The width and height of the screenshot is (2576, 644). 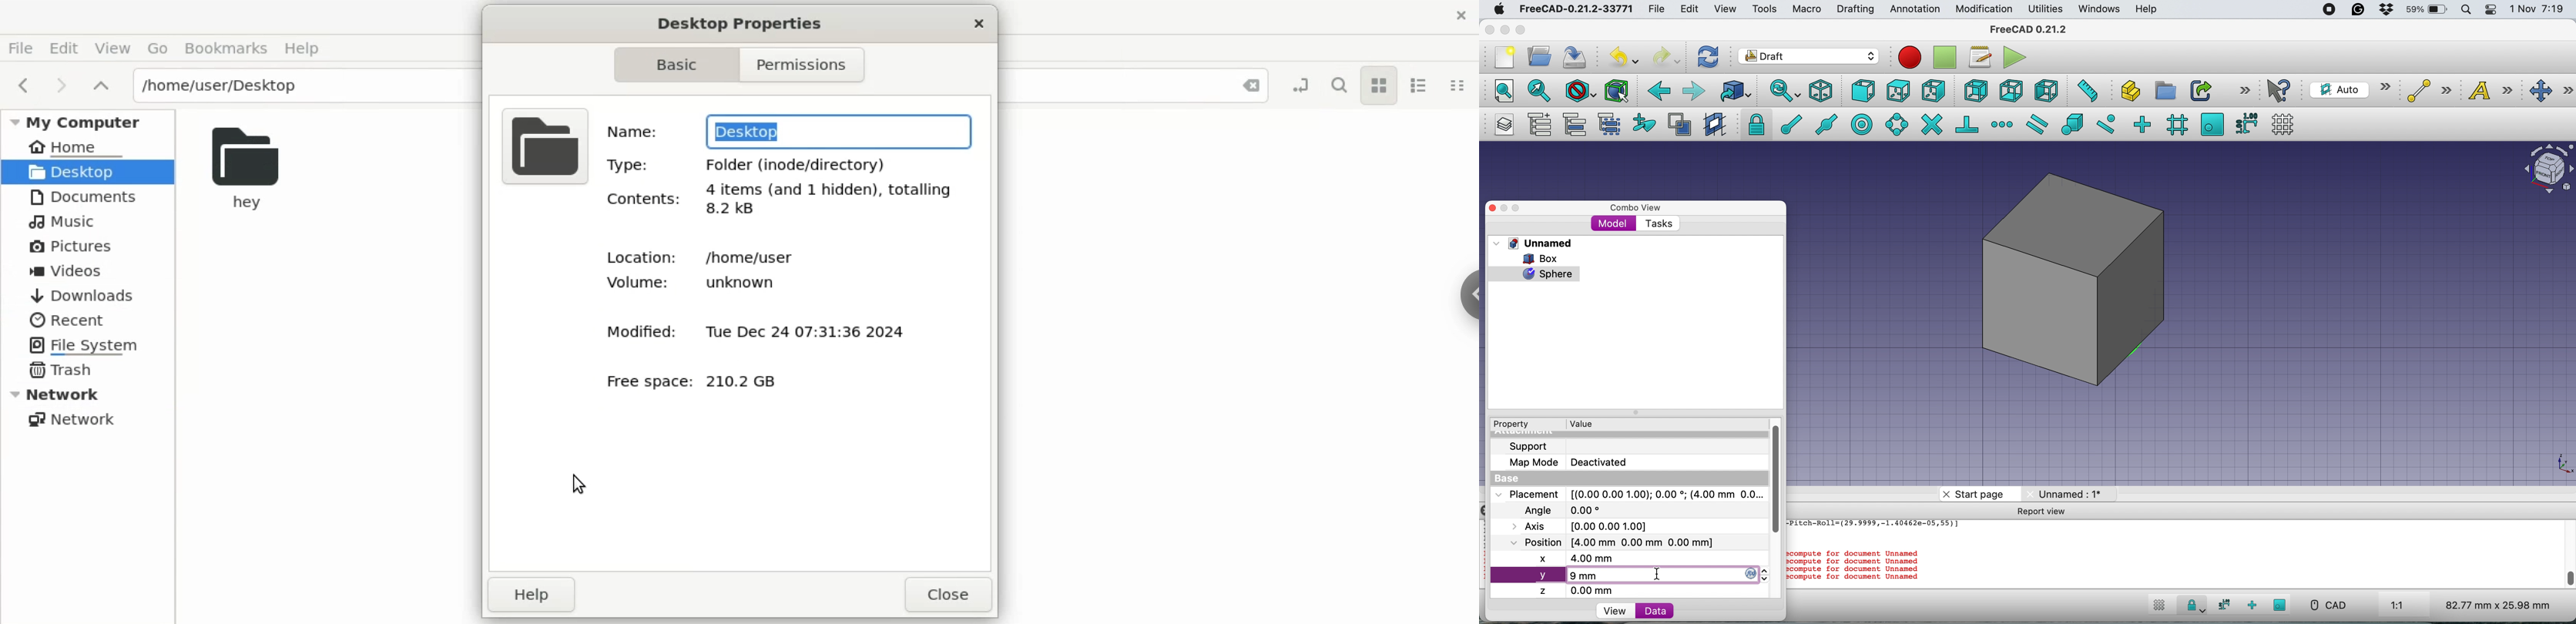 What do you see at coordinates (1655, 610) in the screenshot?
I see `data` at bounding box center [1655, 610].